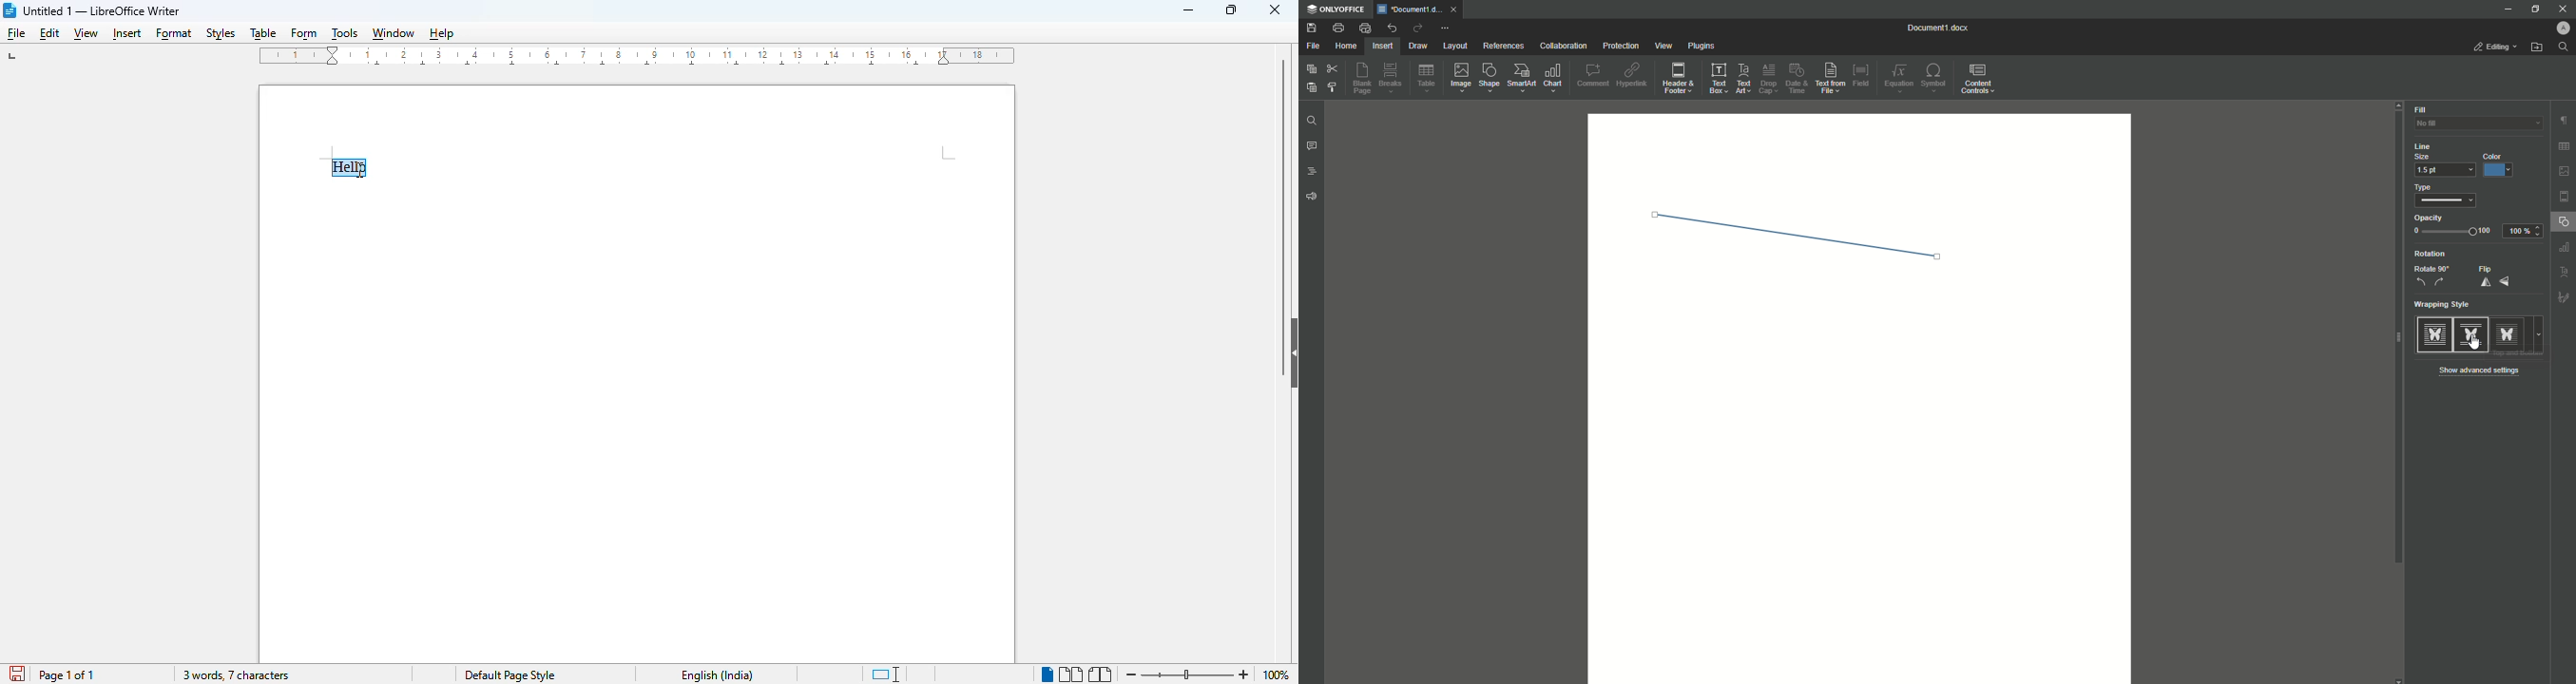  What do you see at coordinates (2563, 144) in the screenshot?
I see `grid` at bounding box center [2563, 144].